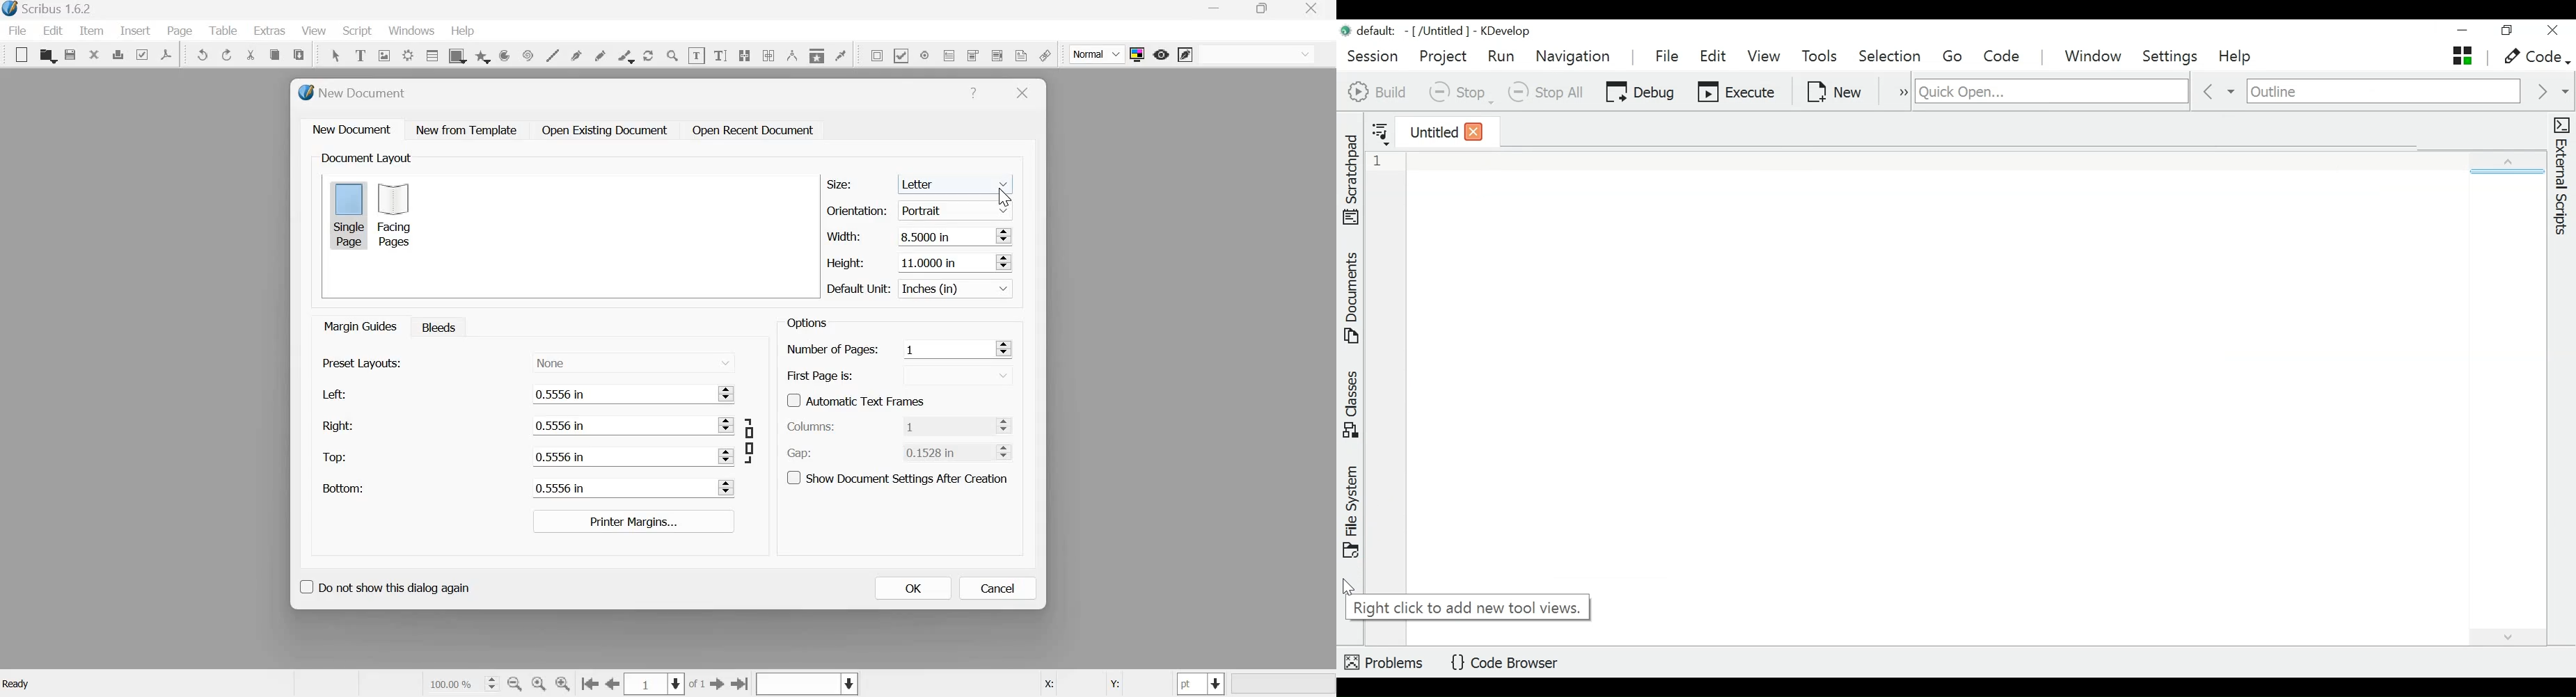 This screenshot has width=2576, height=700. I want to click on windows, so click(411, 32).